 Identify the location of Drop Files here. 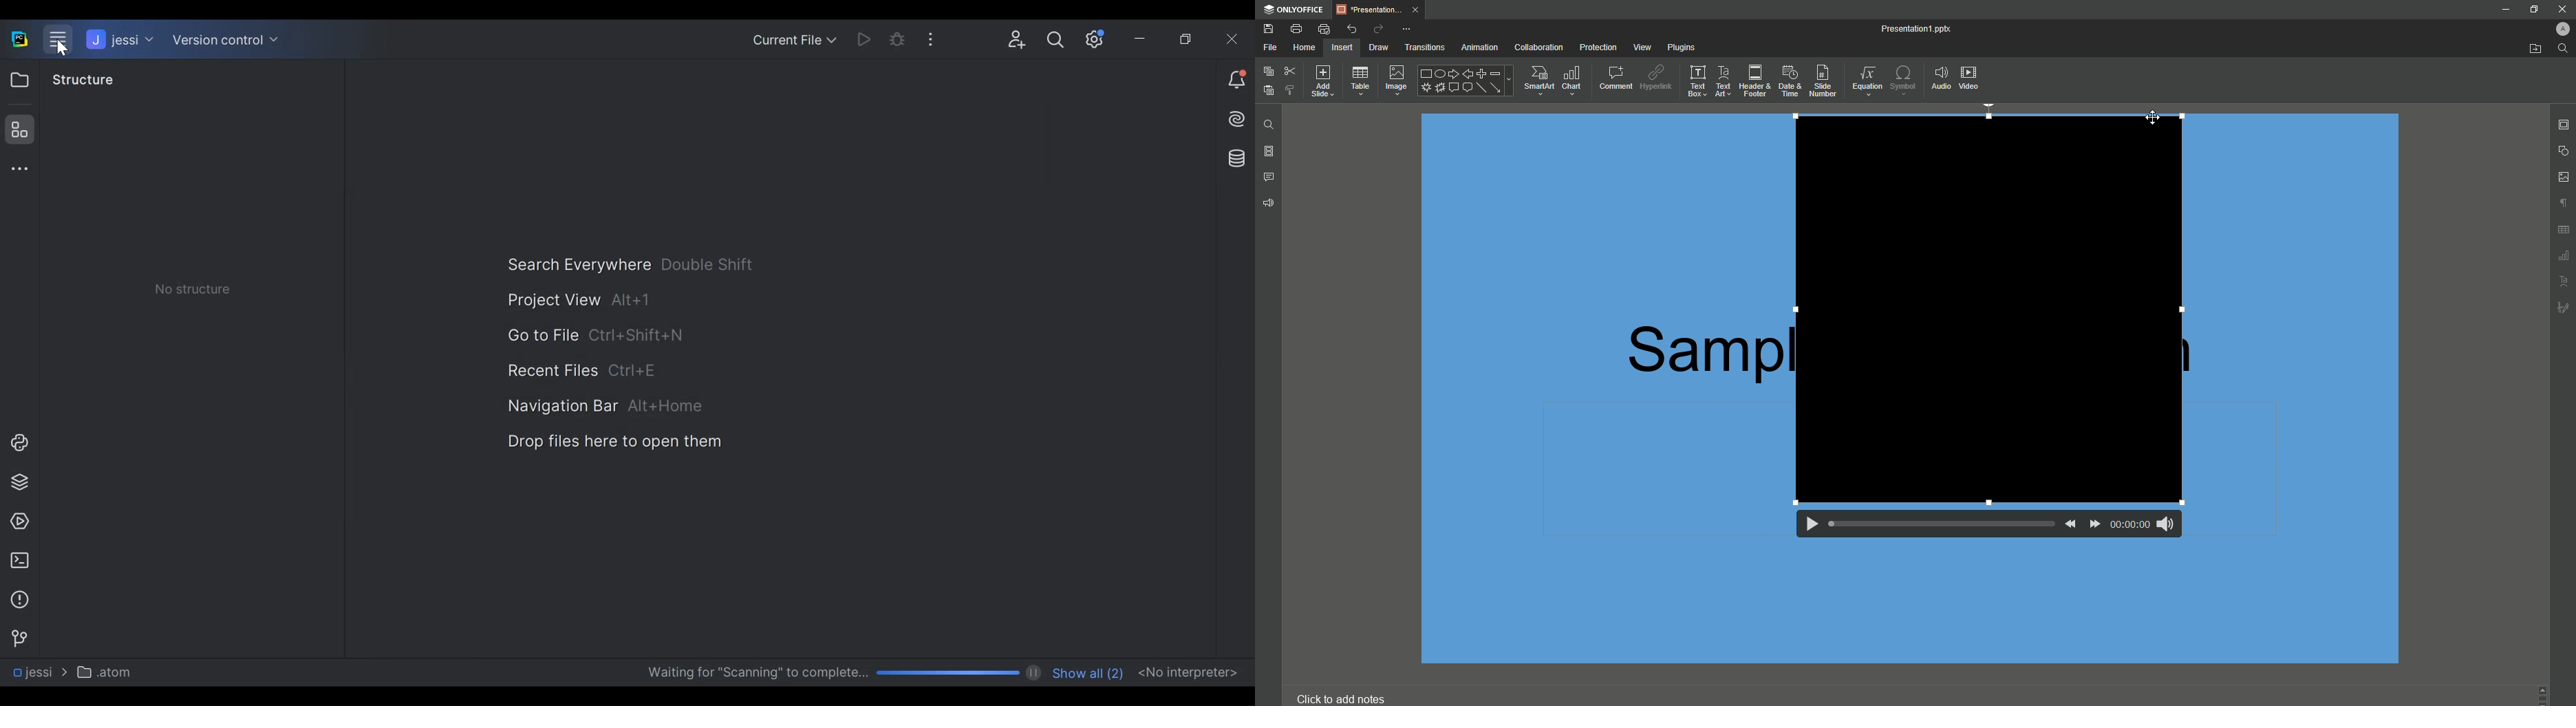
(588, 443).